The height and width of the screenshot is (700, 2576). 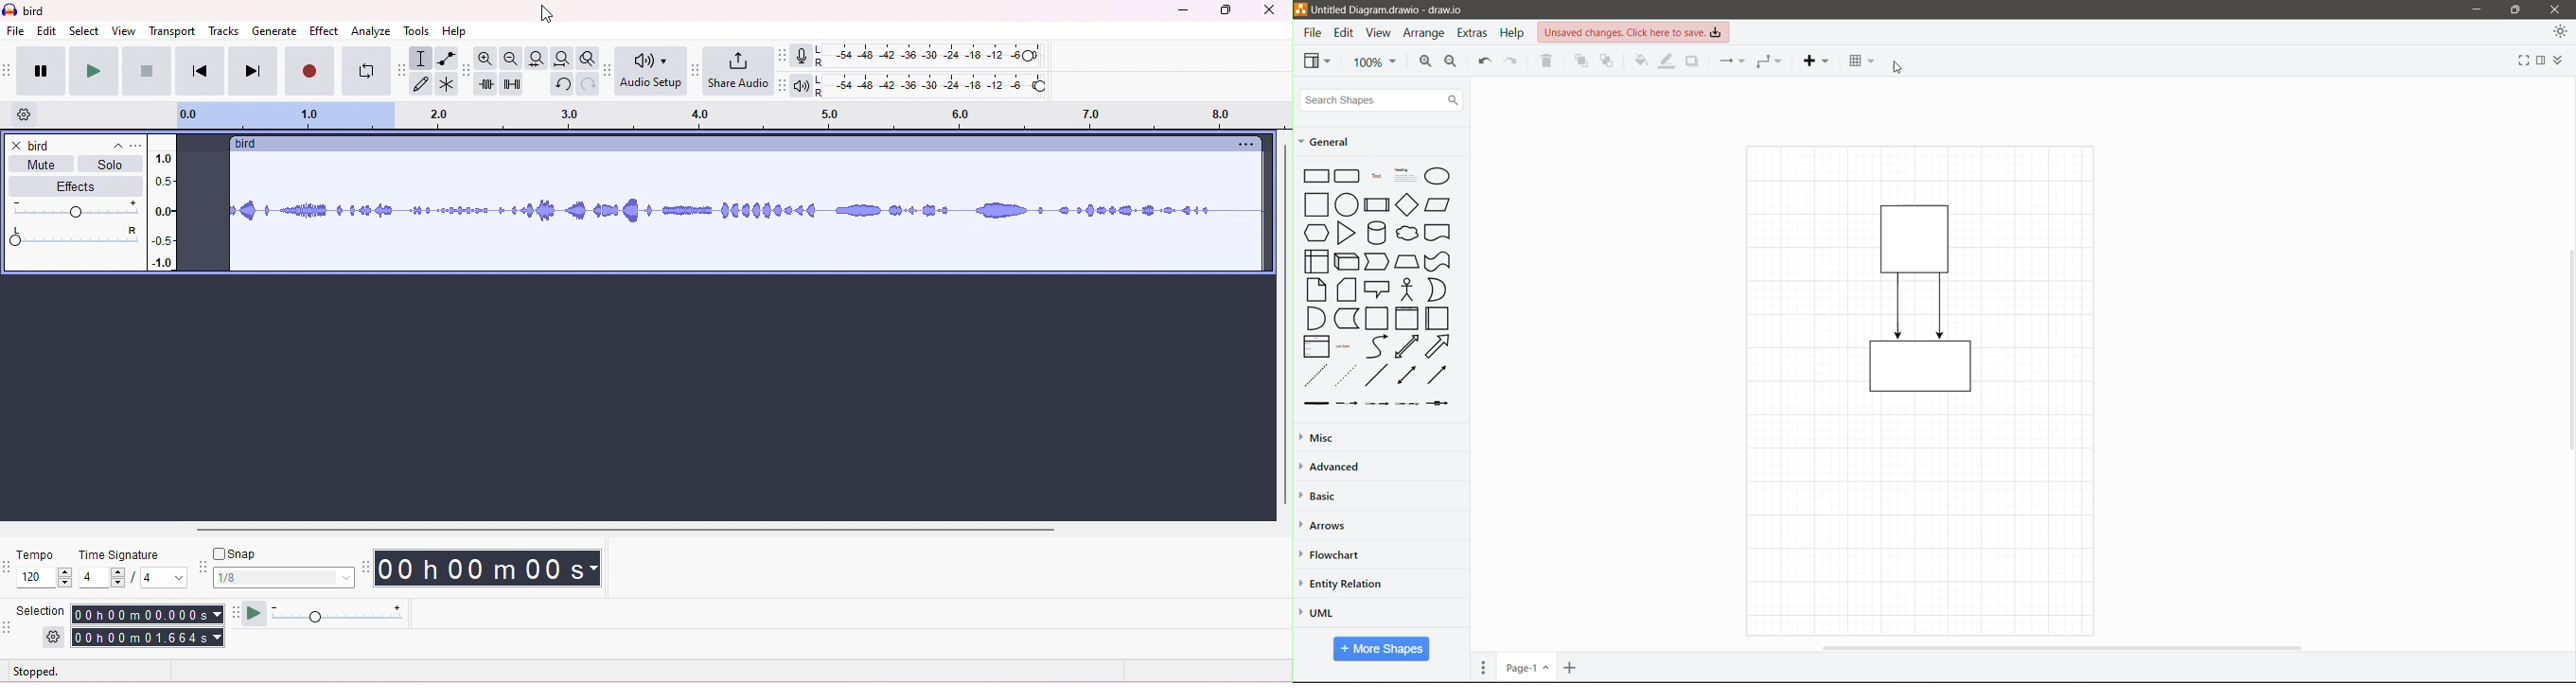 I want to click on timeline option, so click(x=25, y=114).